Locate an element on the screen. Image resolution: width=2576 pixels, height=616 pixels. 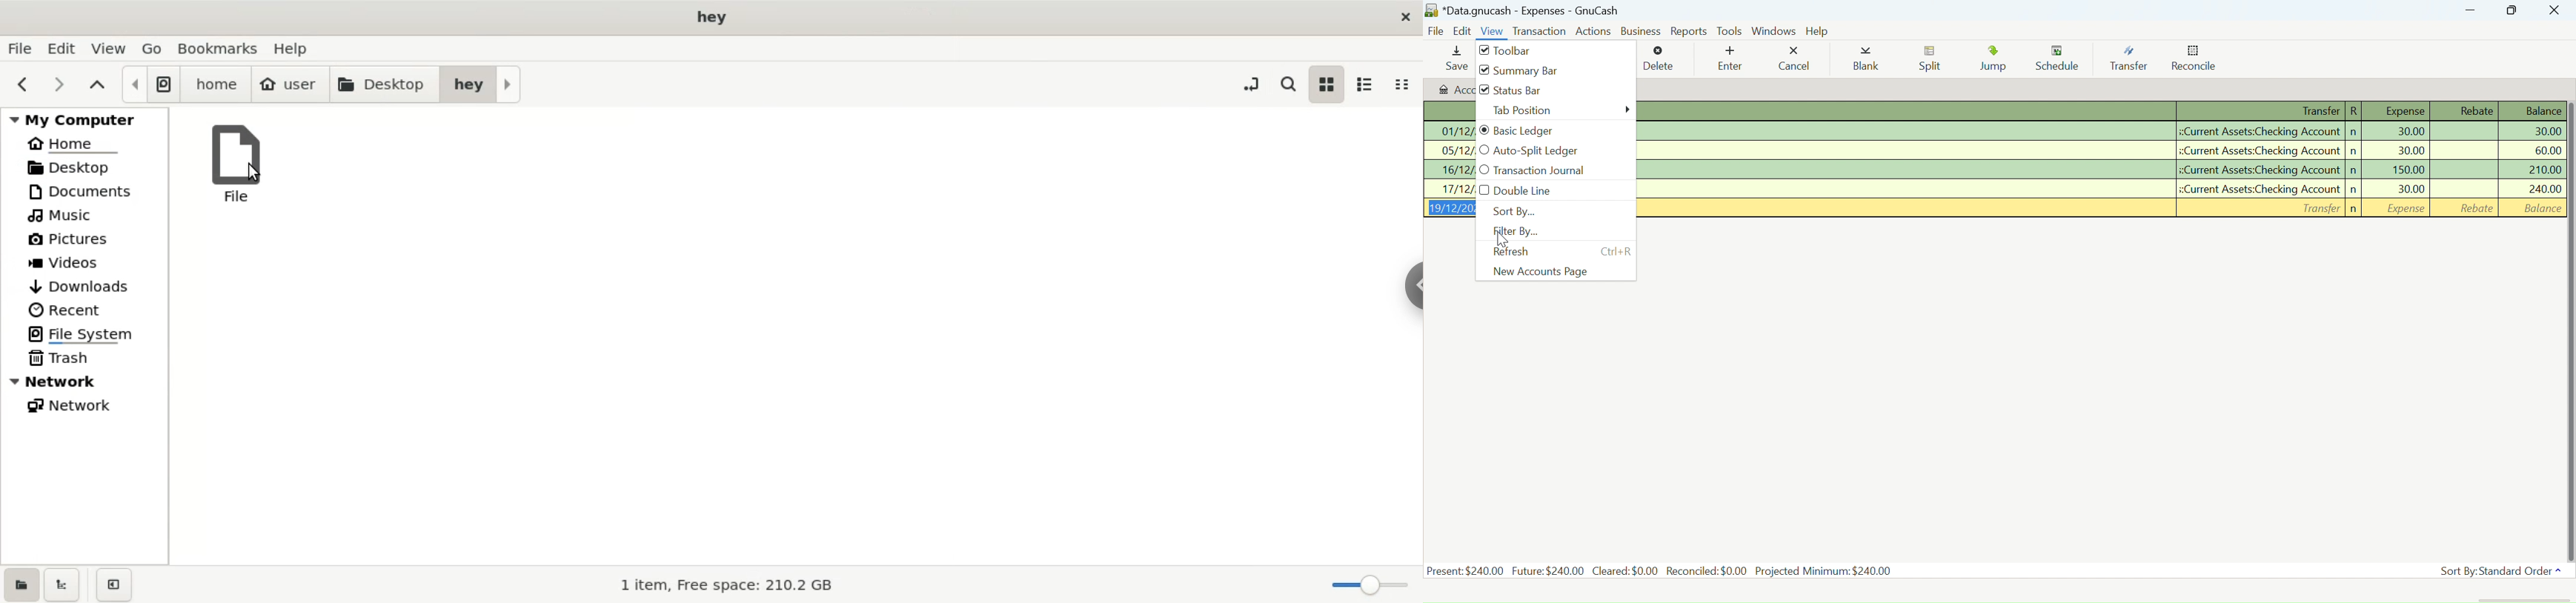
Refresh is located at coordinates (1531, 252).